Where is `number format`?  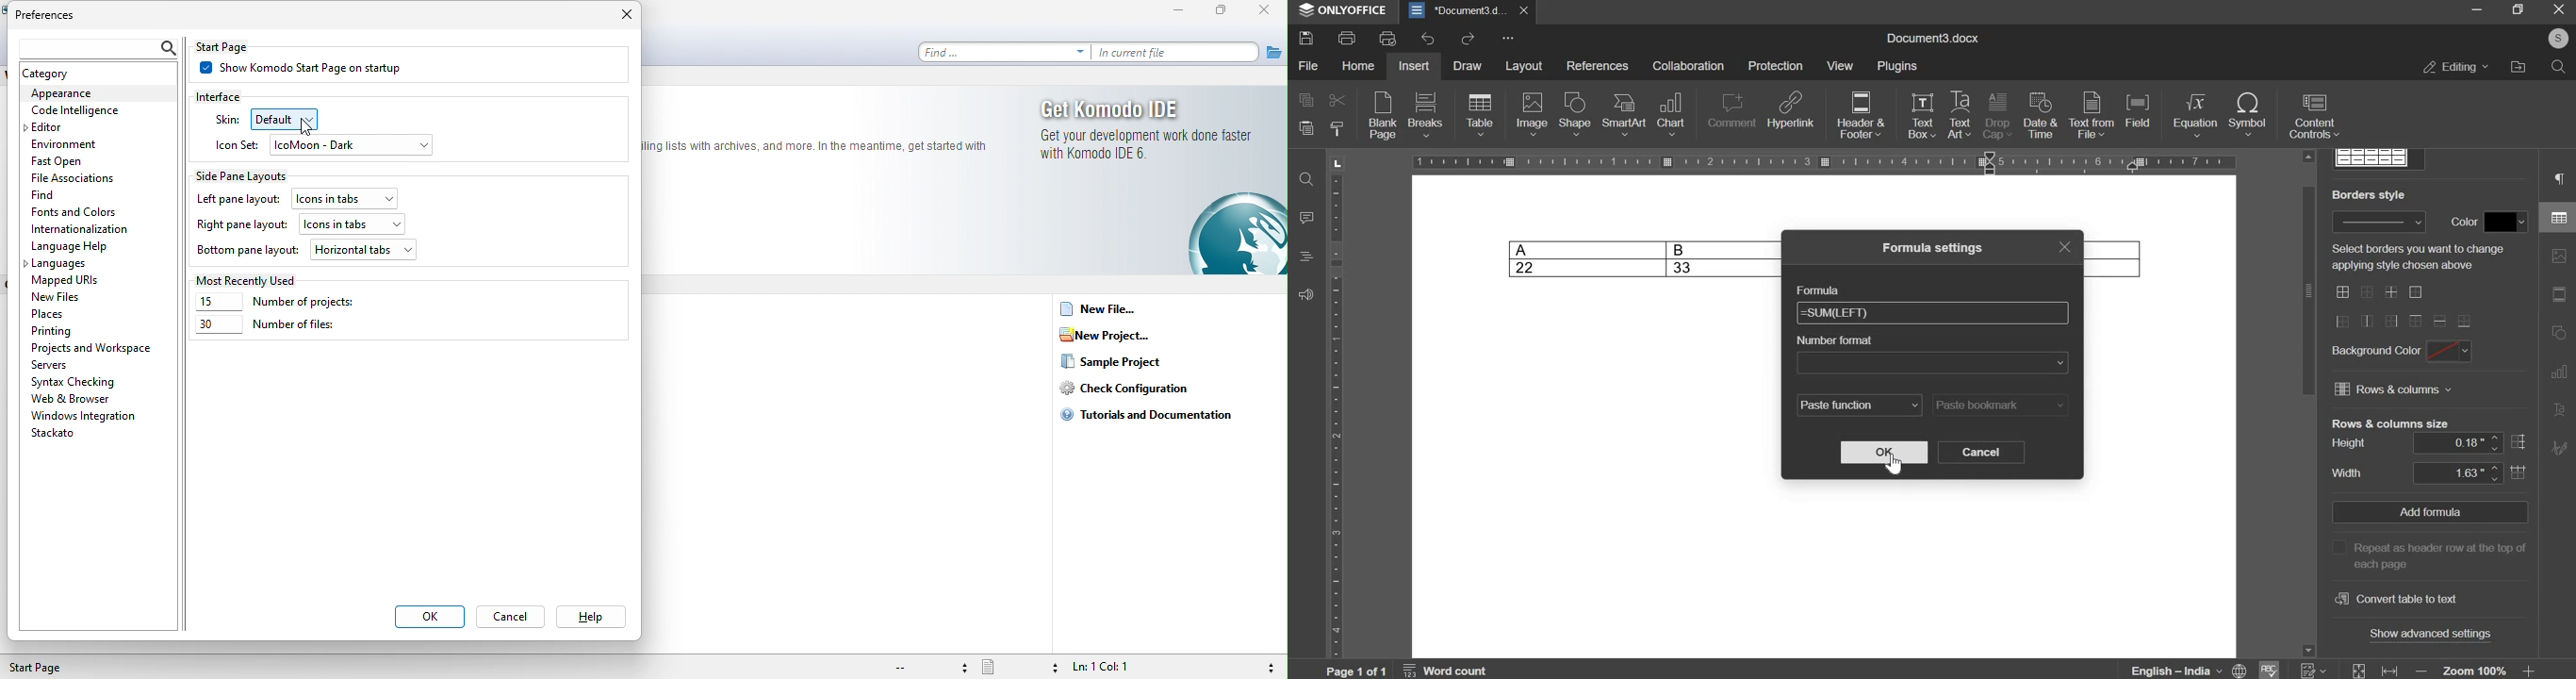
number format is located at coordinates (1935, 361).